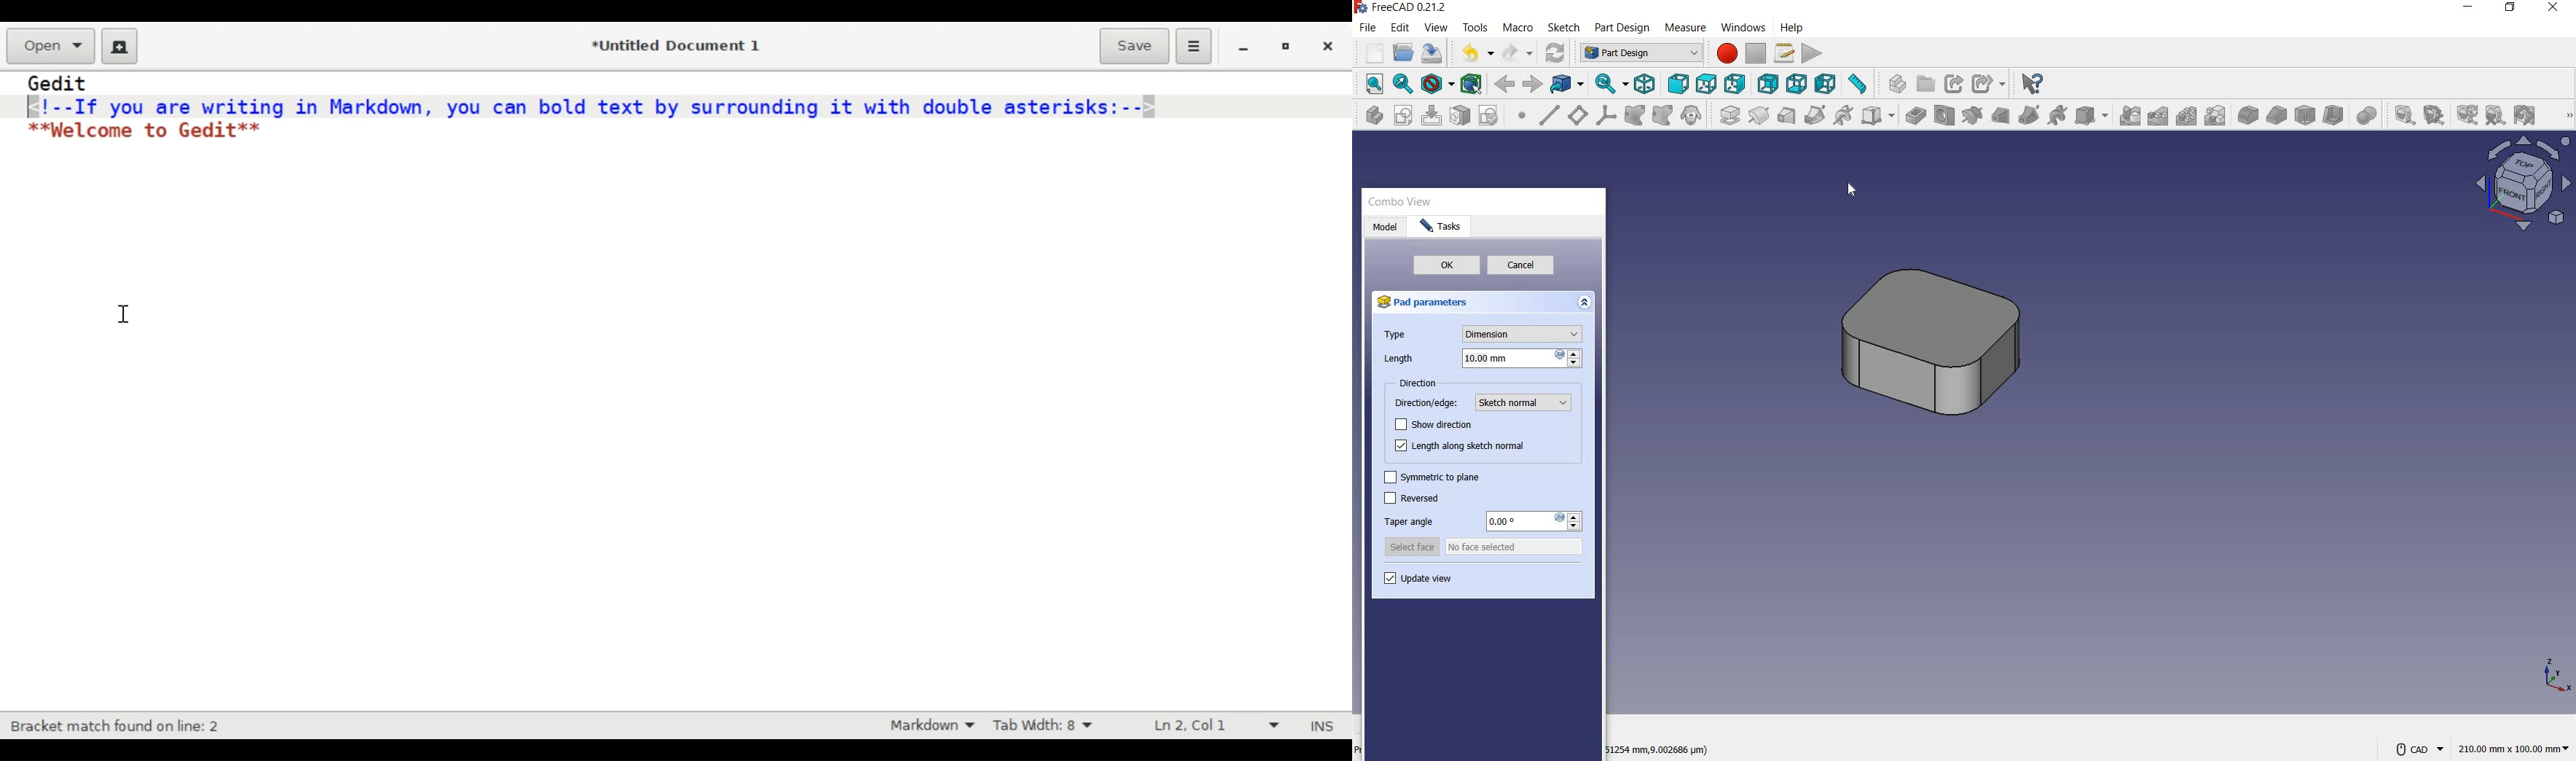 Image resolution: width=2576 pixels, height=784 pixels. I want to click on restore down, so click(2511, 9).